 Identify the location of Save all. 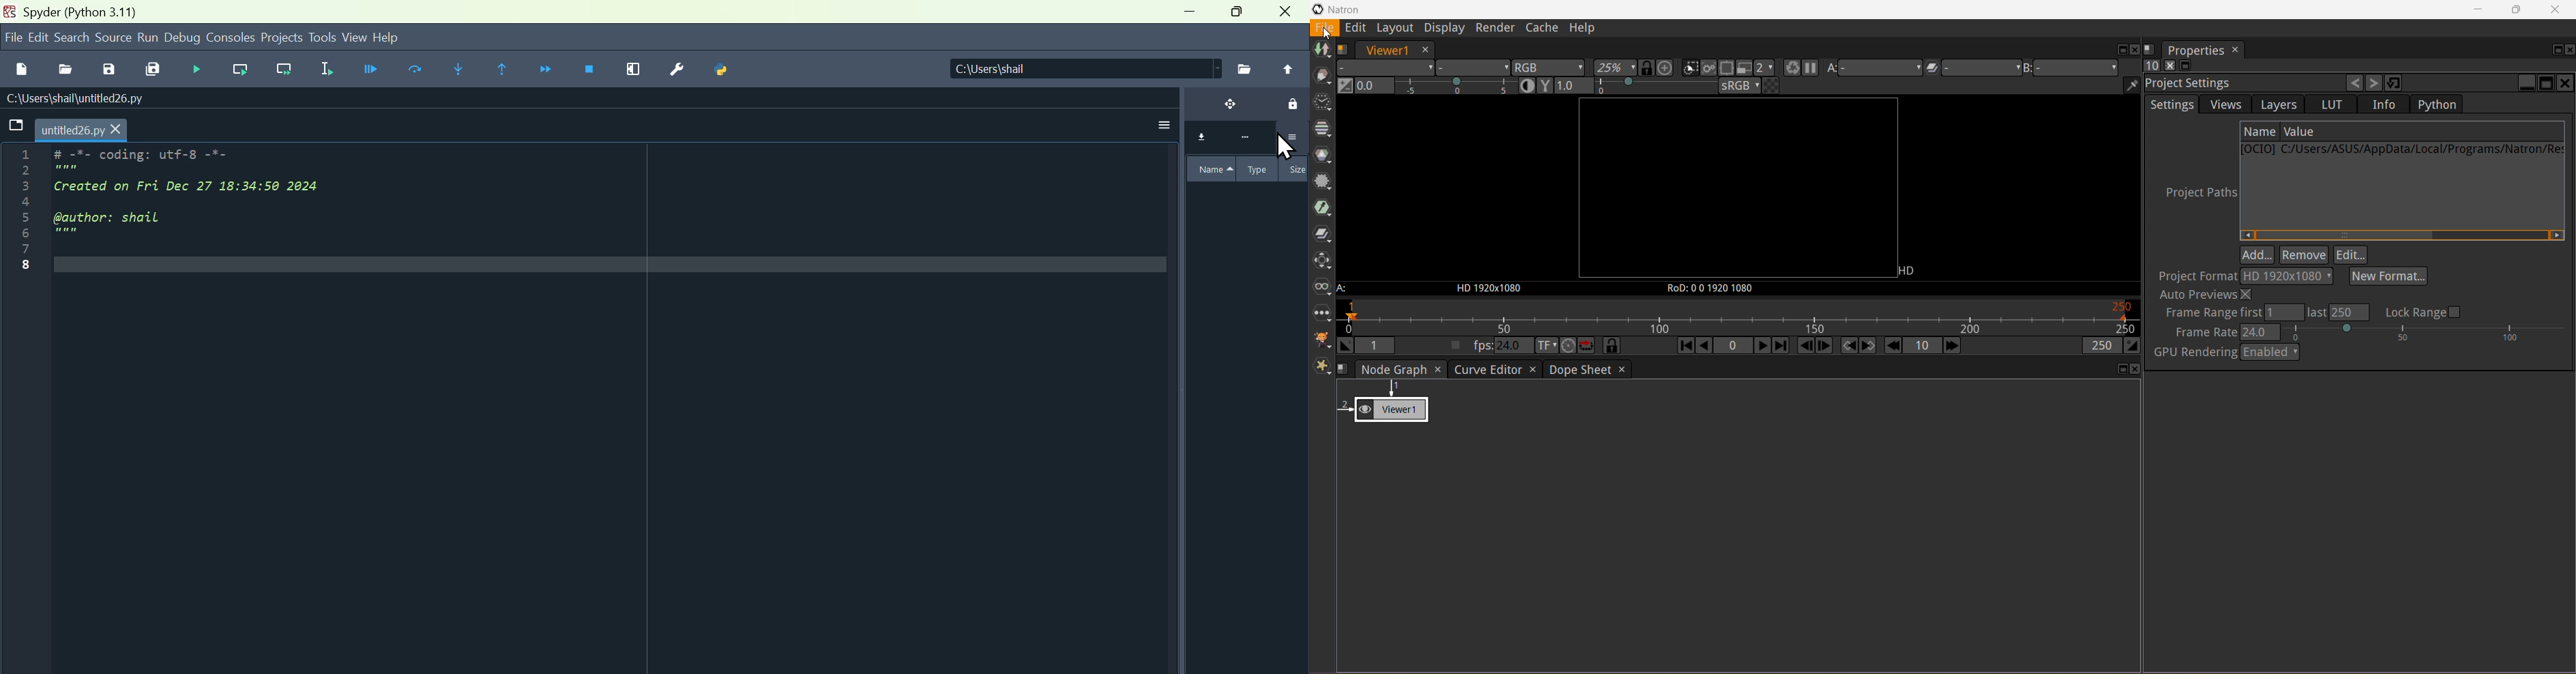
(154, 70).